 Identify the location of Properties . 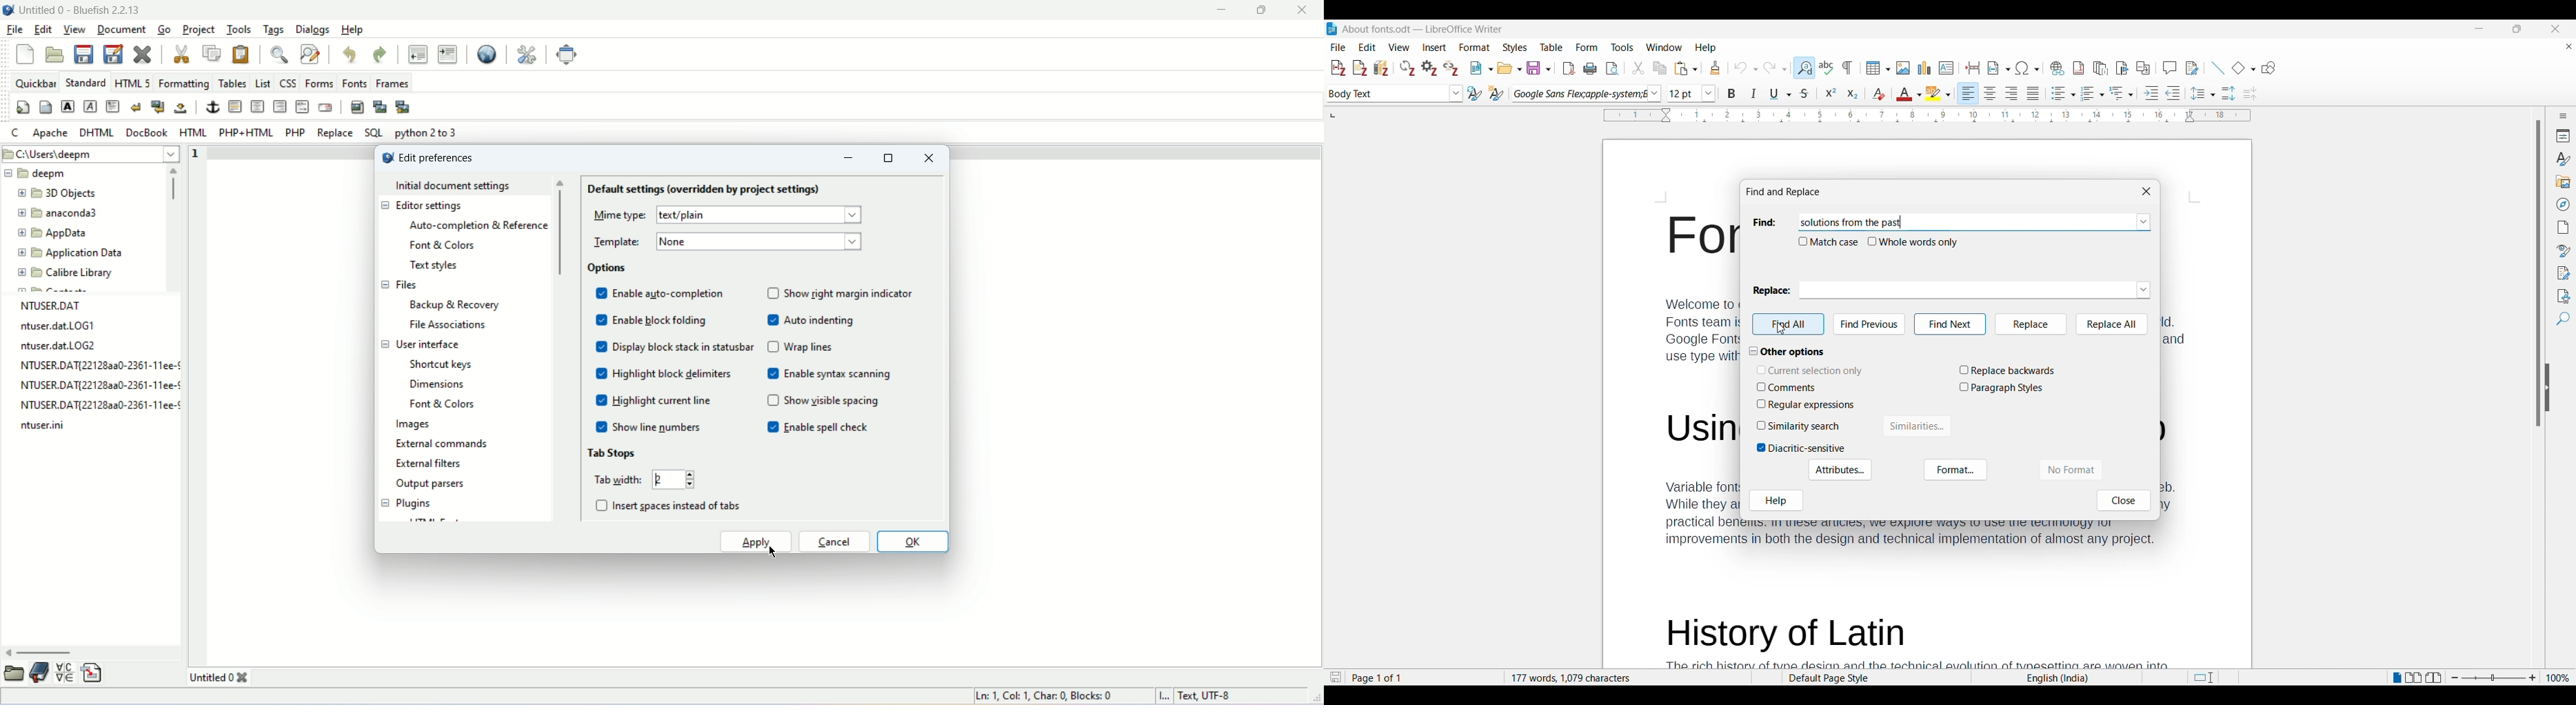
(2562, 136).